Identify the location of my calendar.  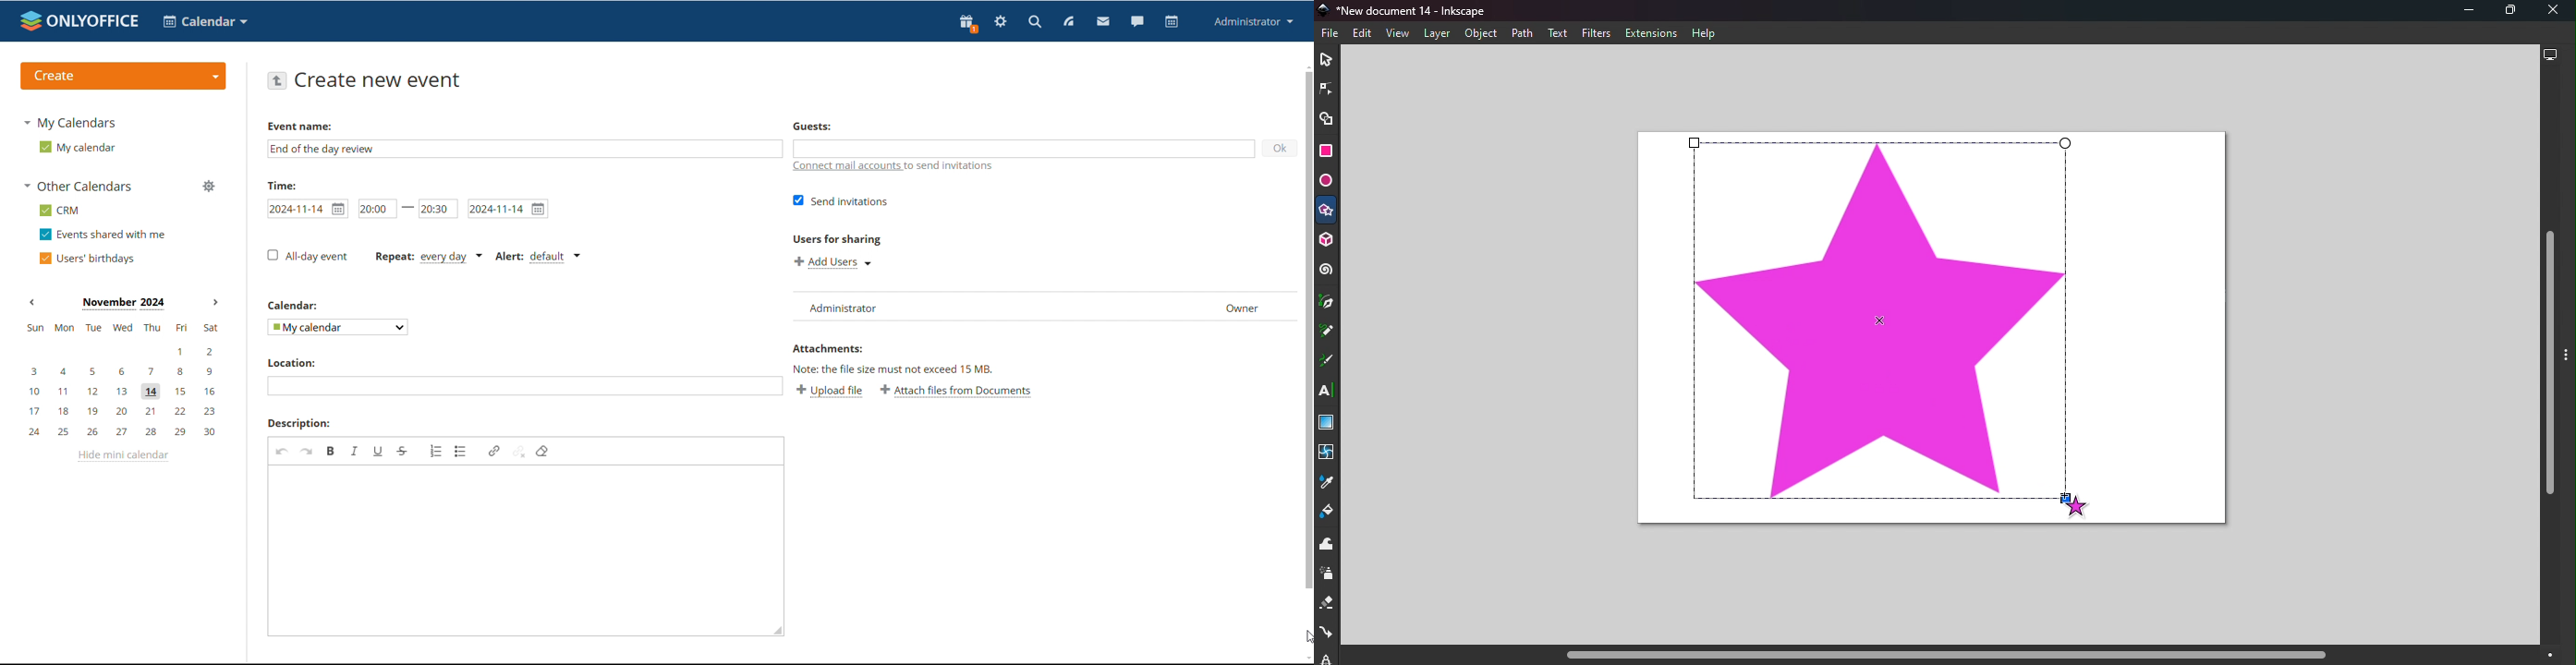
(76, 147).